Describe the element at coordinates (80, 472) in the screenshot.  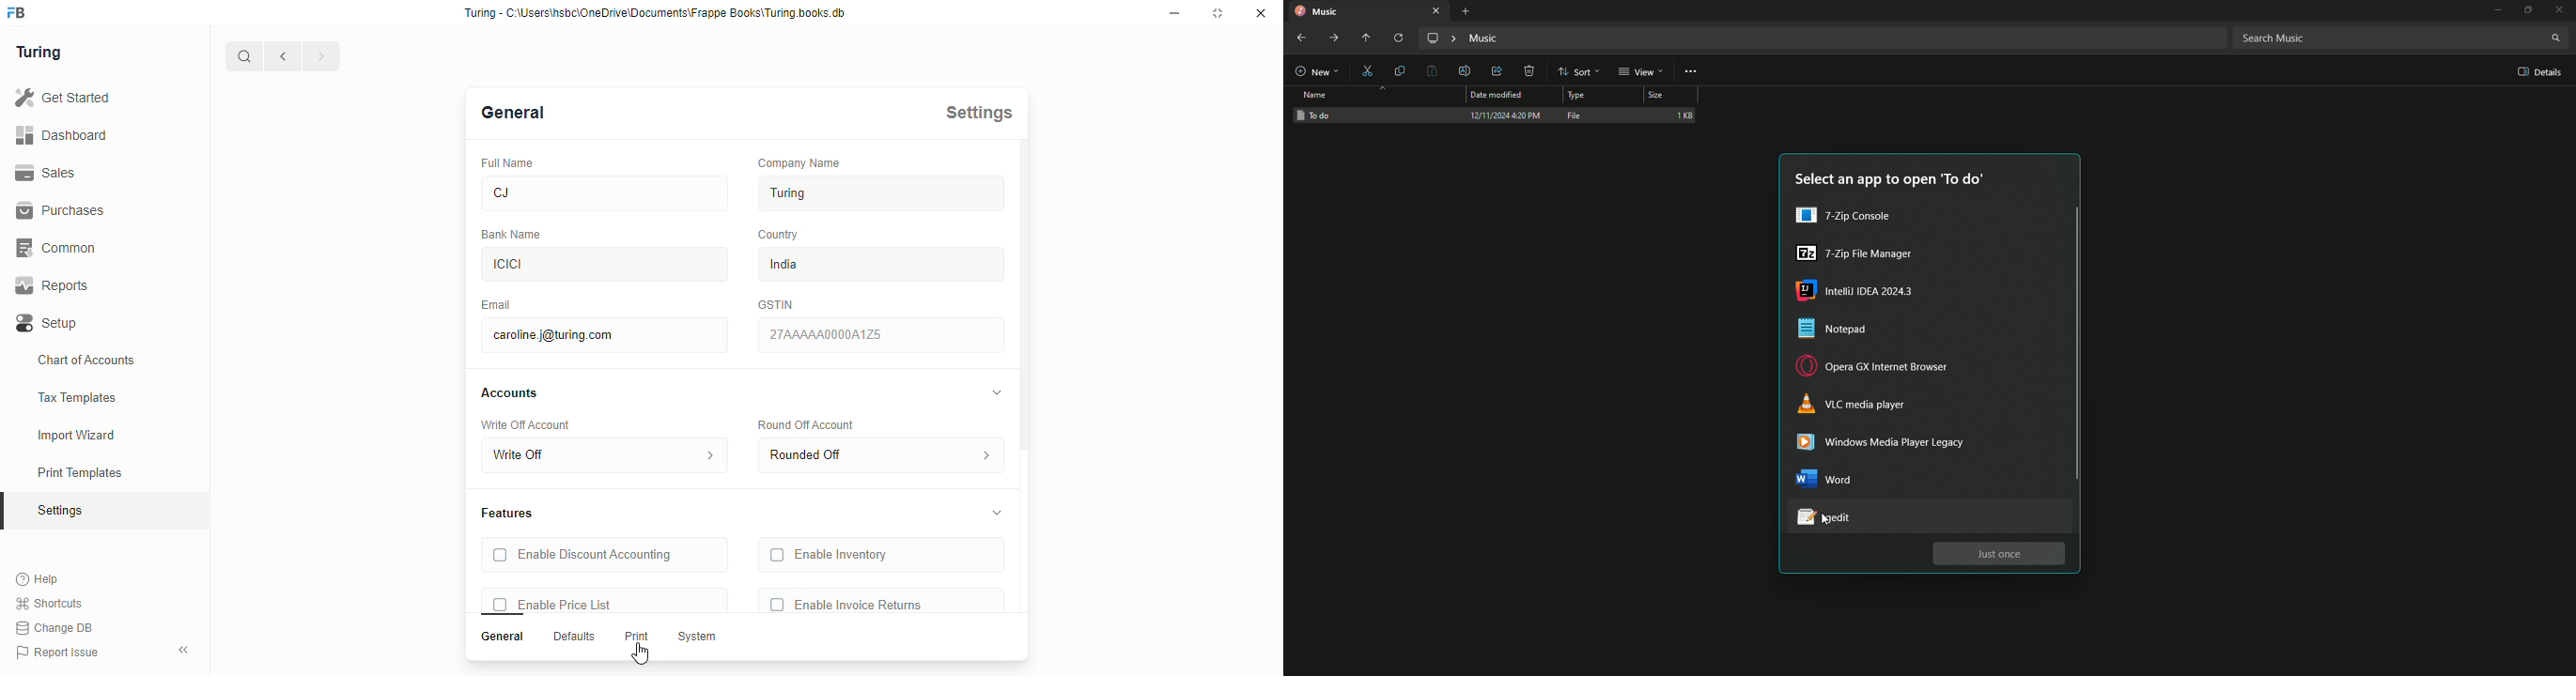
I see `print templates` at that location.